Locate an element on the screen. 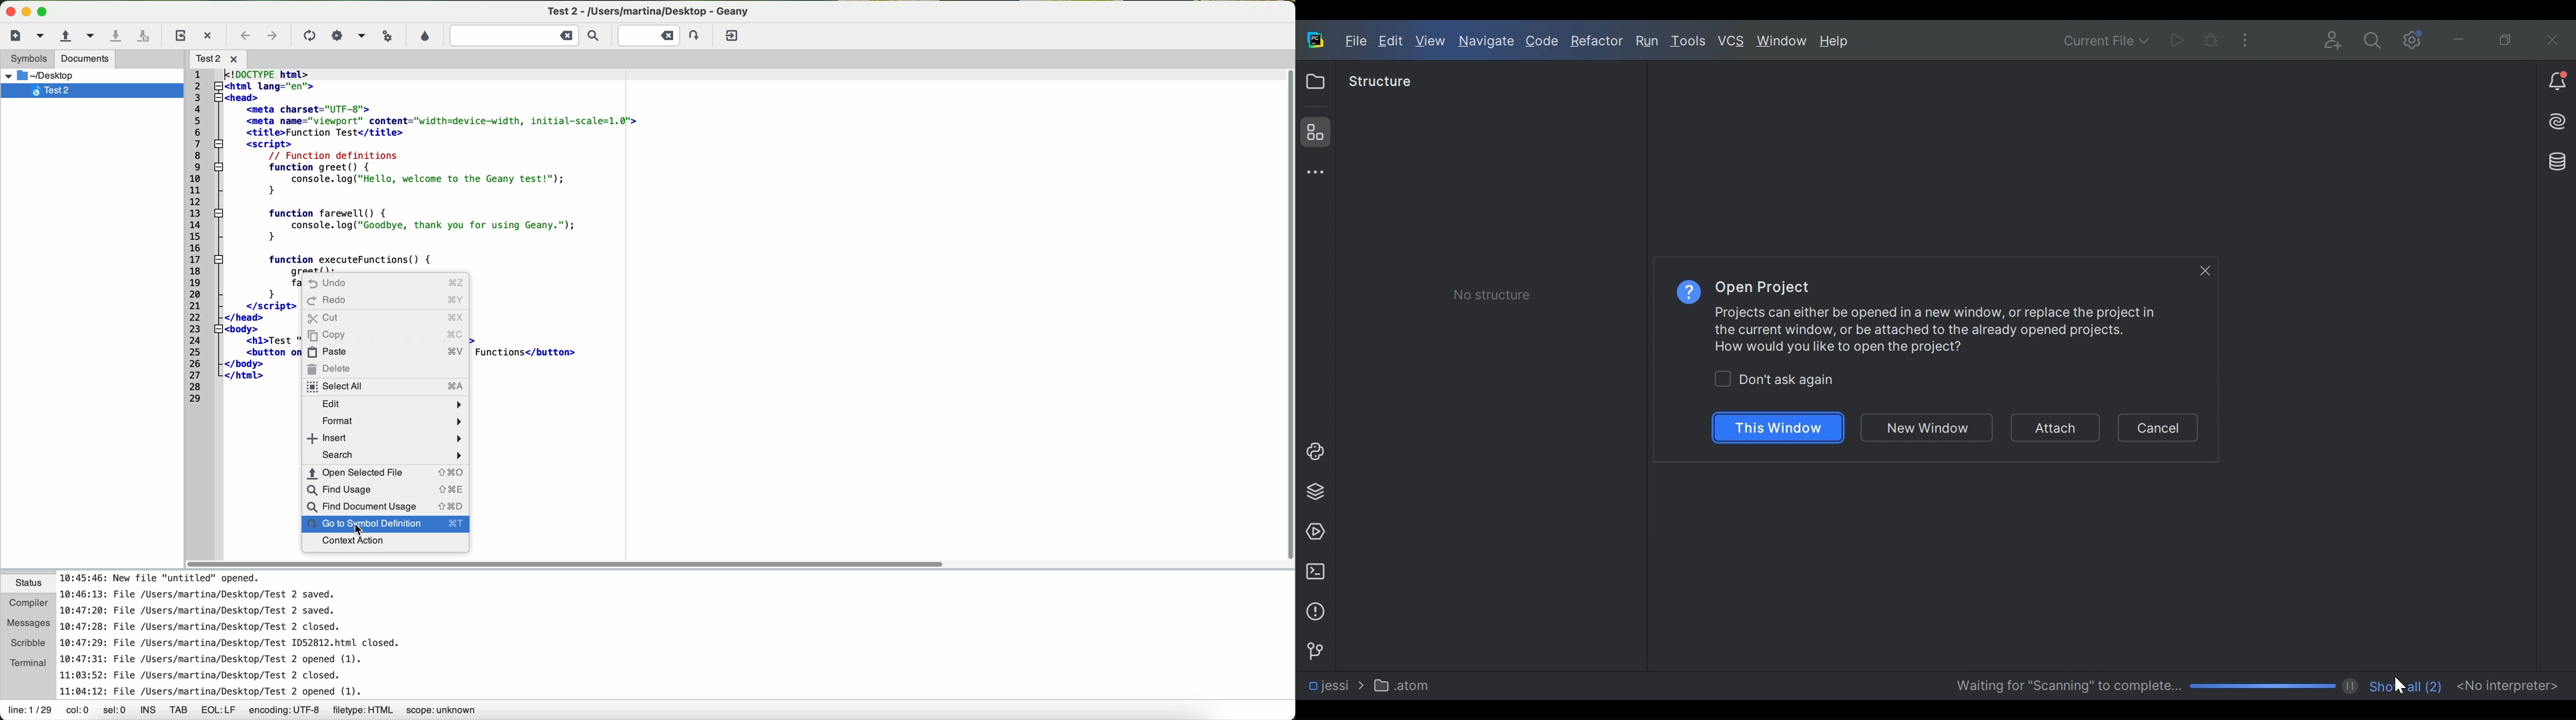  Structure is located at coordinates (1313, 132).